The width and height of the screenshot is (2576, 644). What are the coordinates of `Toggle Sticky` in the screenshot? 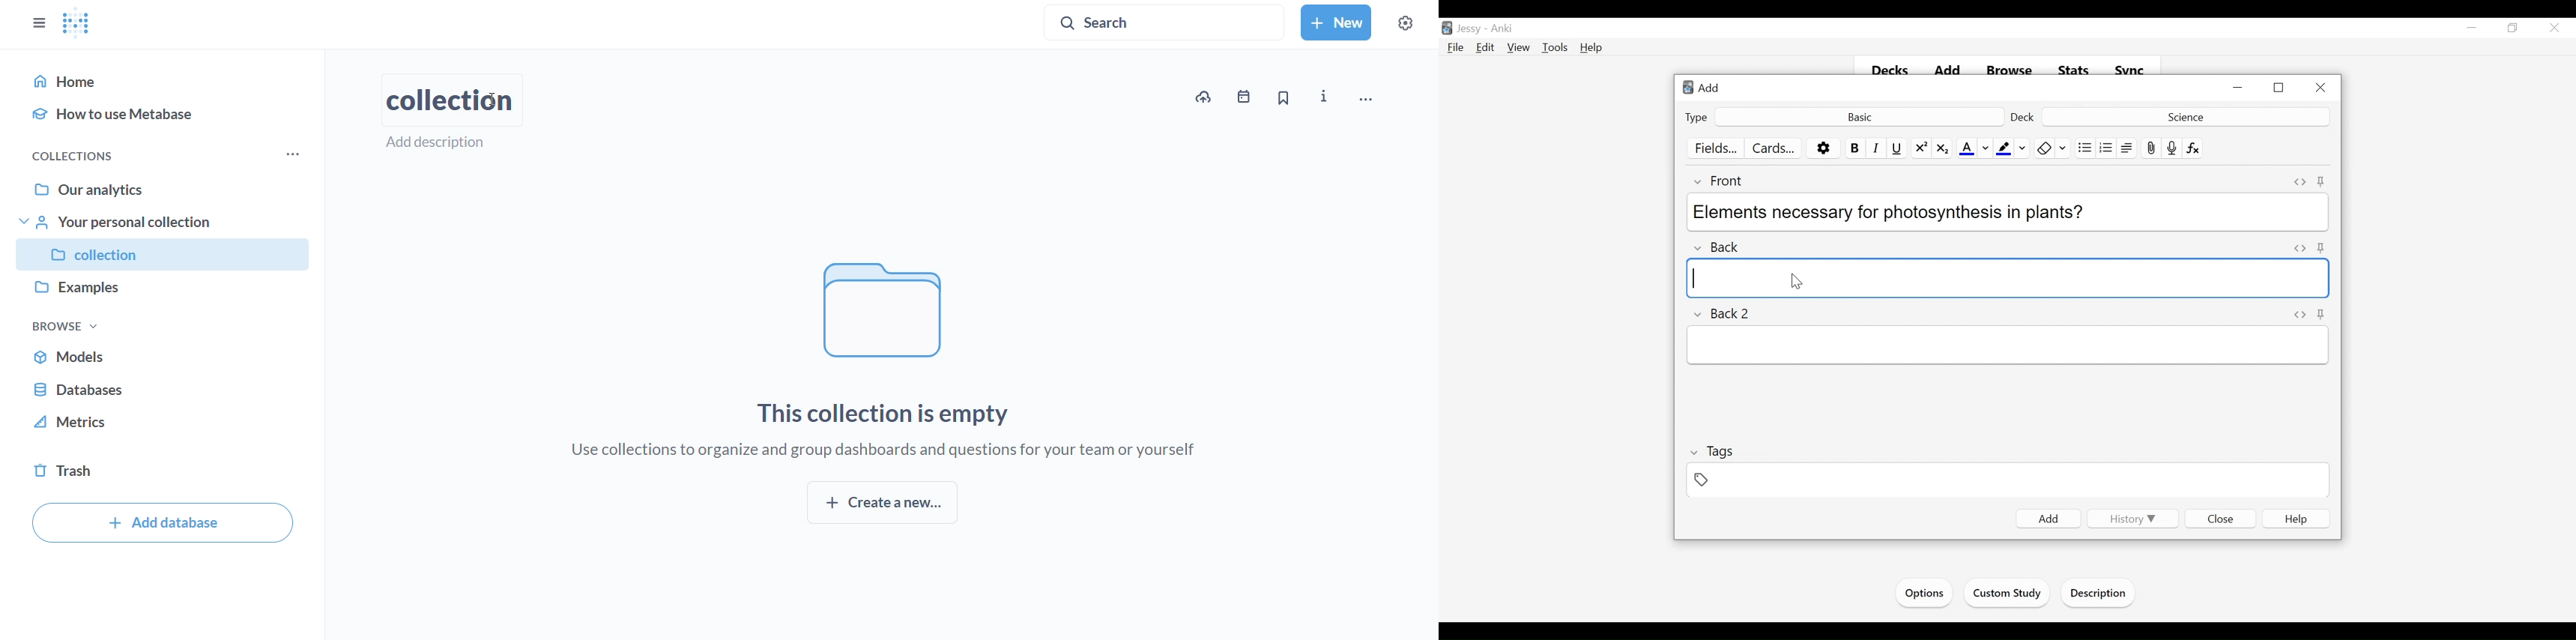 It's located at (2321, 181).